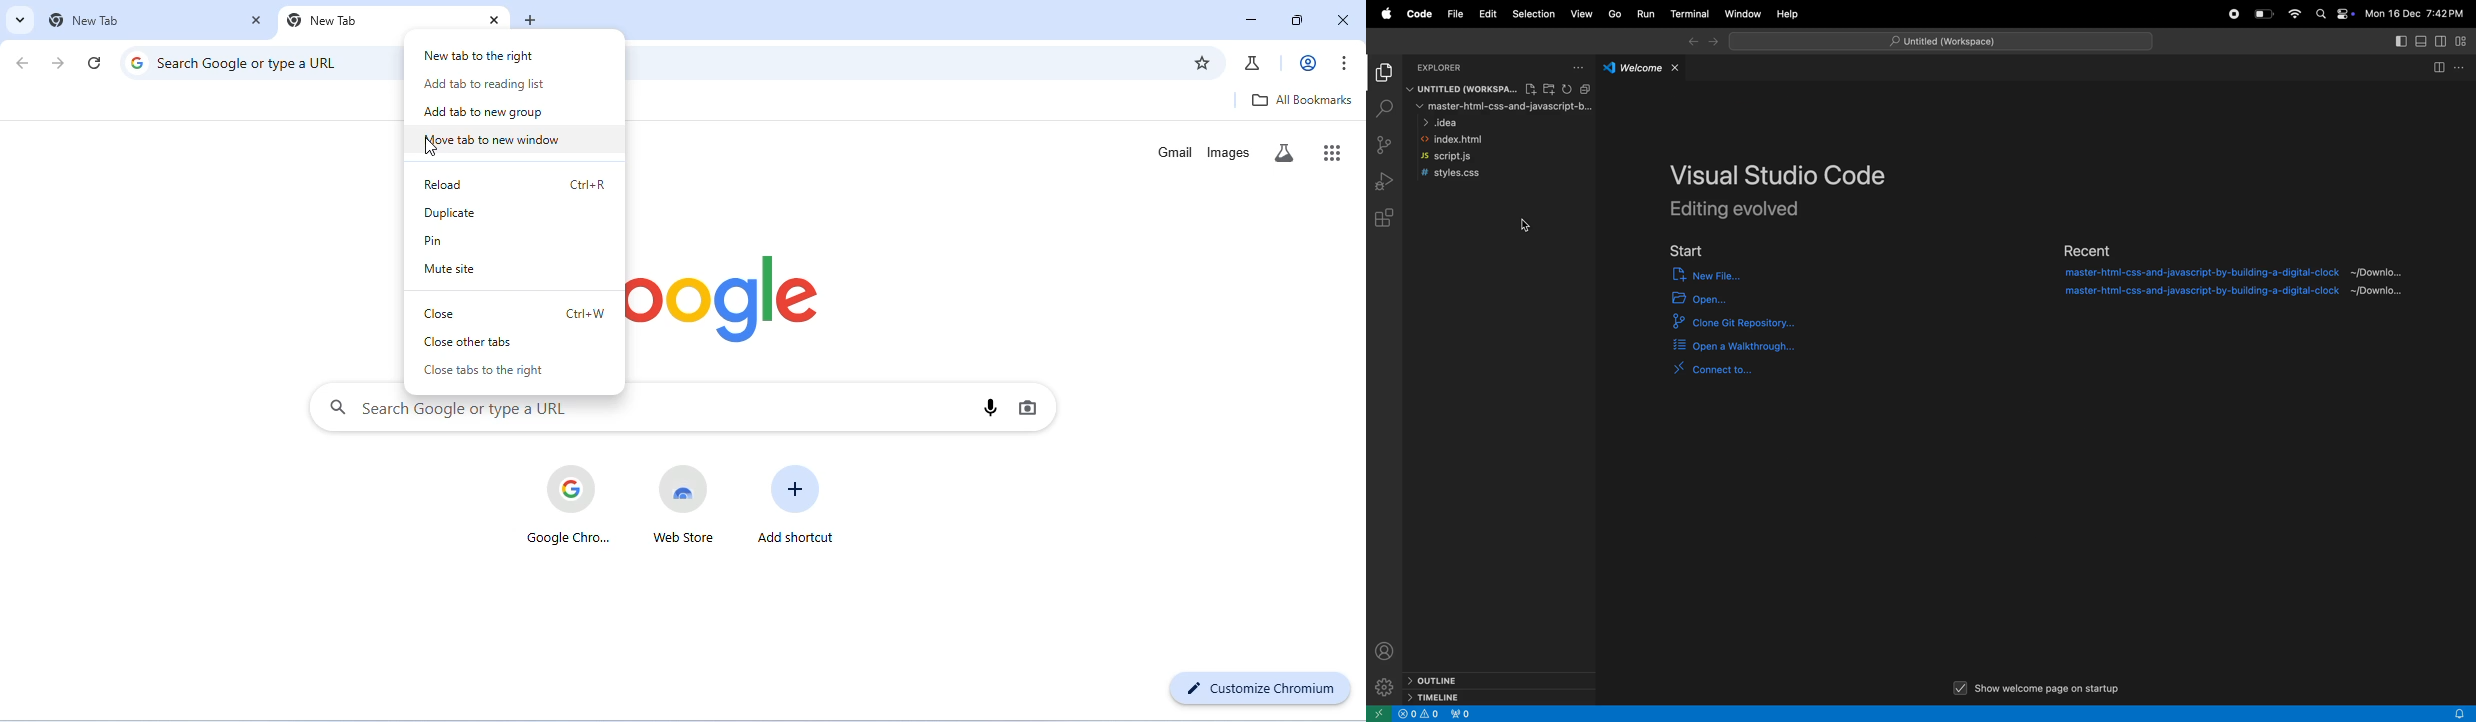 The image size is (2492, 728). Describe the element at coordinates (451, 268) in the screenshot. I see `mute site` at that location.